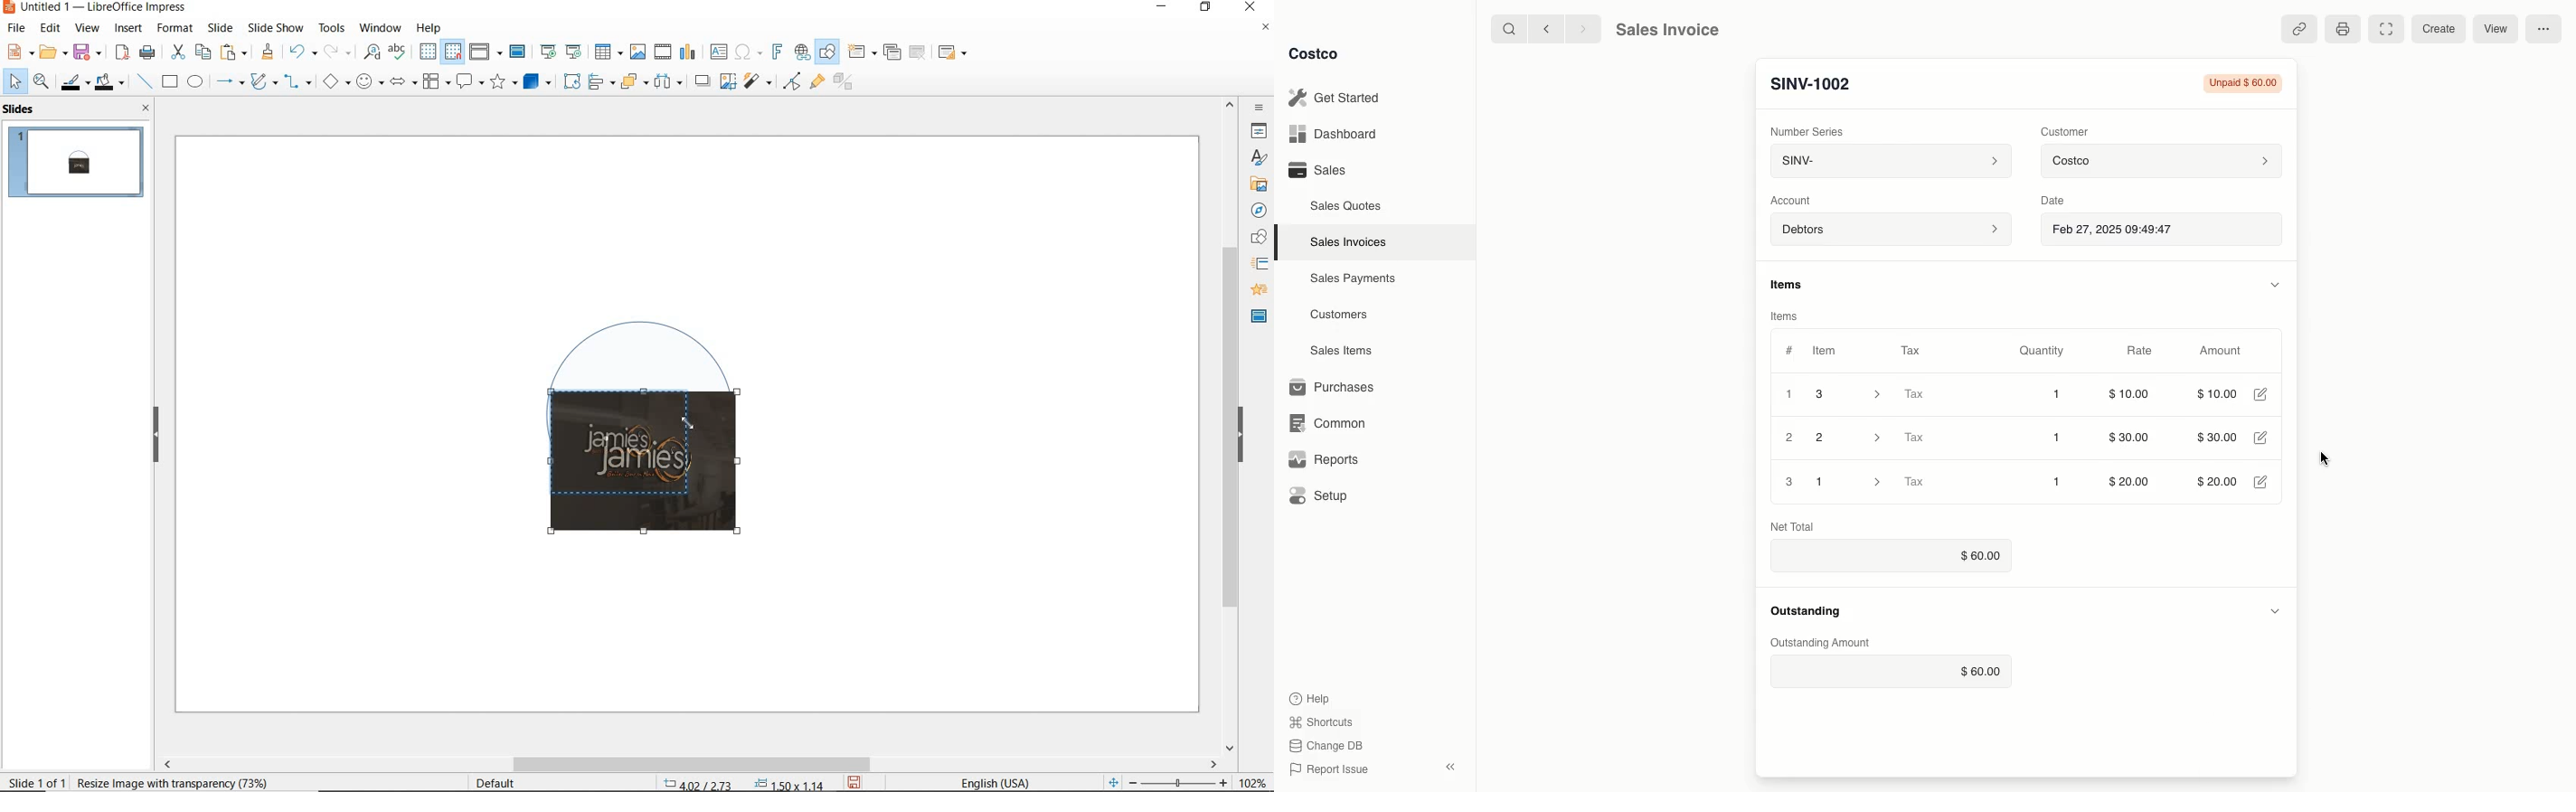 This screenshot has height=812, width=2576. Describe the element at coordinates (1666, 30) in the screenshot. I see `Sales Invoice` at that location.